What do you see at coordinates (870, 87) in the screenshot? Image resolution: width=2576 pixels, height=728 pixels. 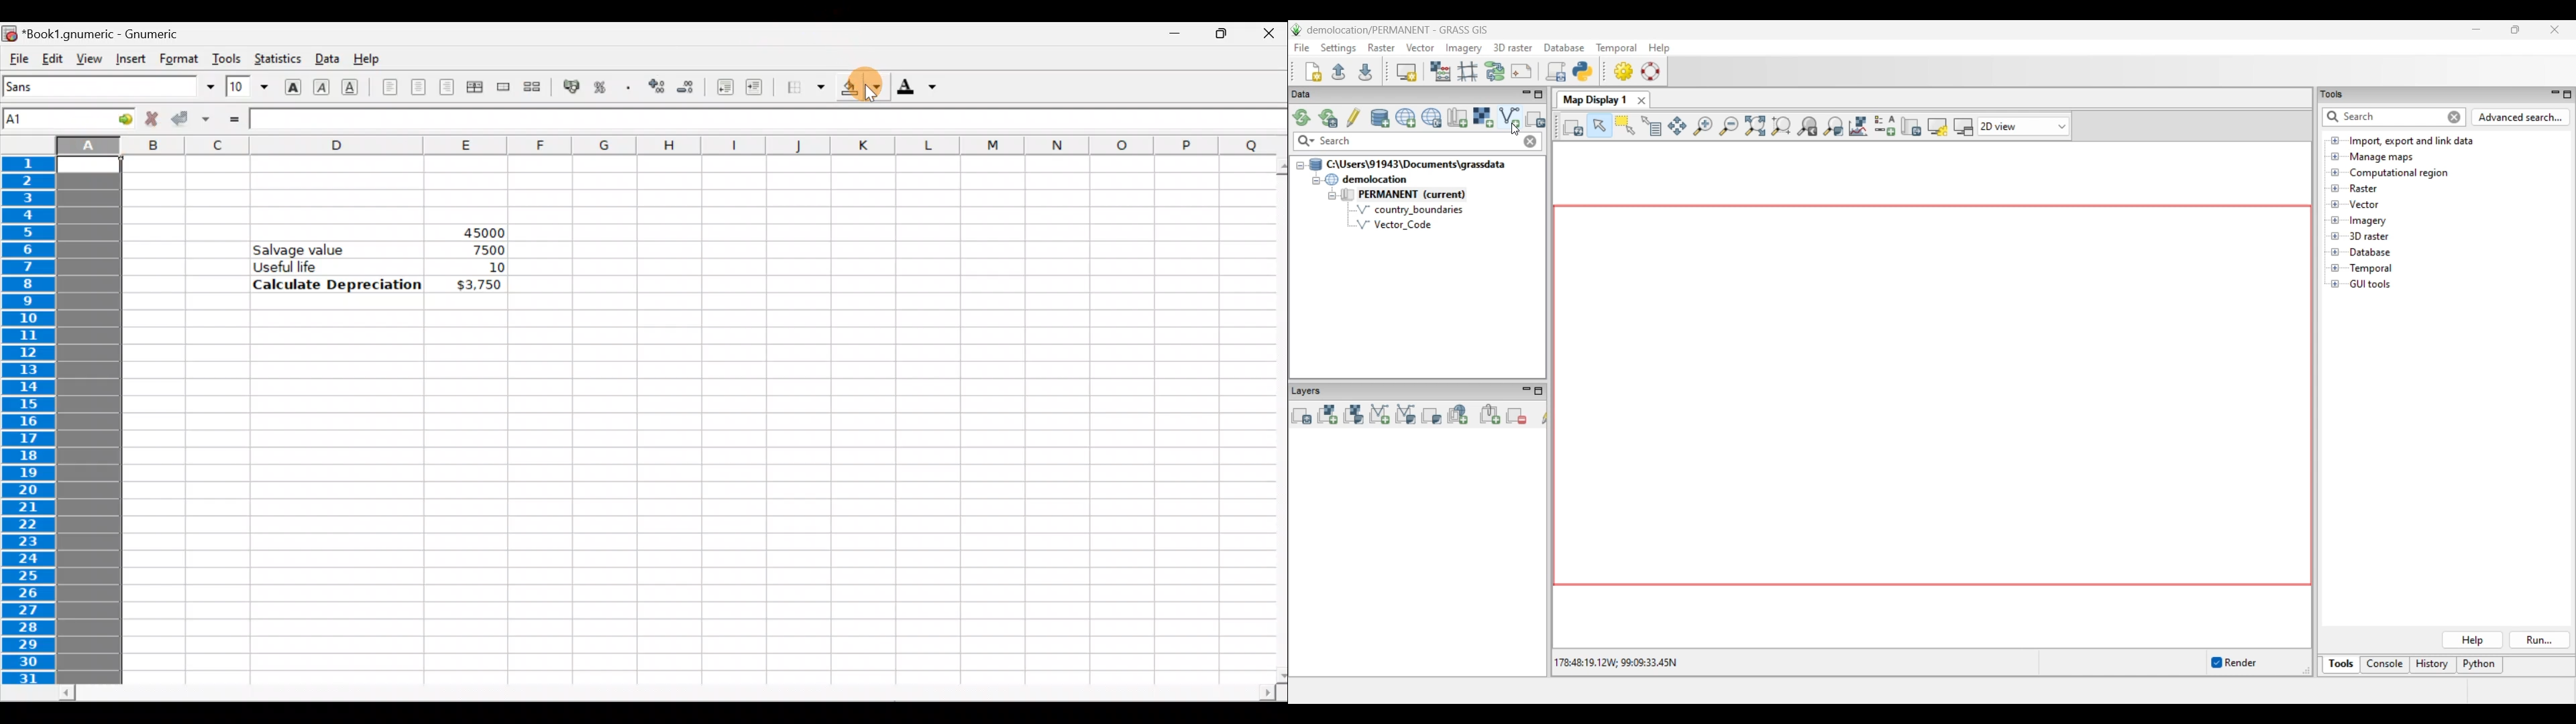 I see `Cursor on background color` at bounding box center [870, 87].